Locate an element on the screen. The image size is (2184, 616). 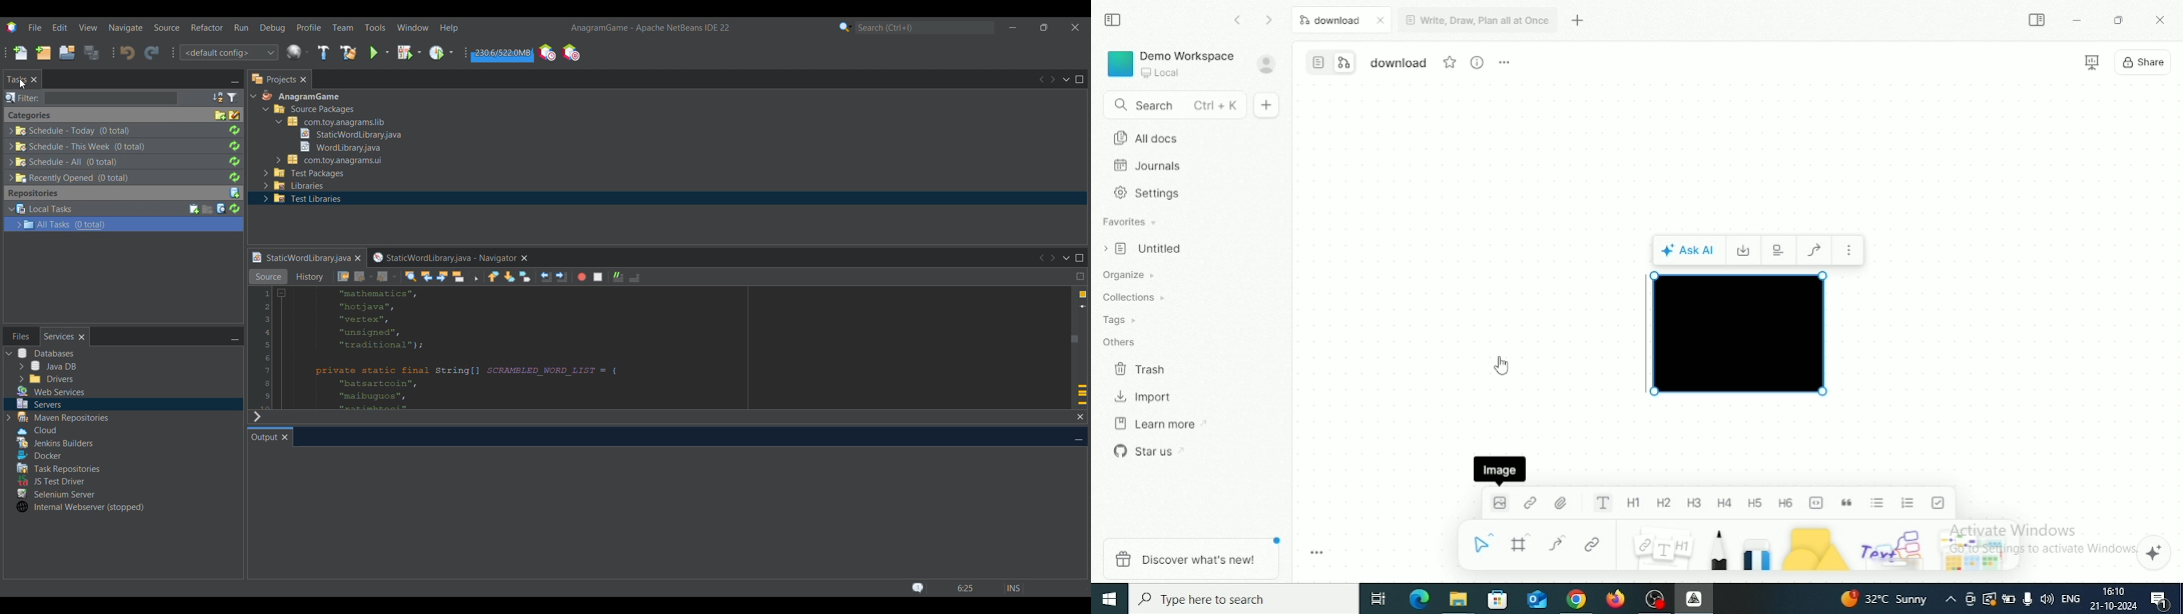
Others is located at coordinates (1894, 547).